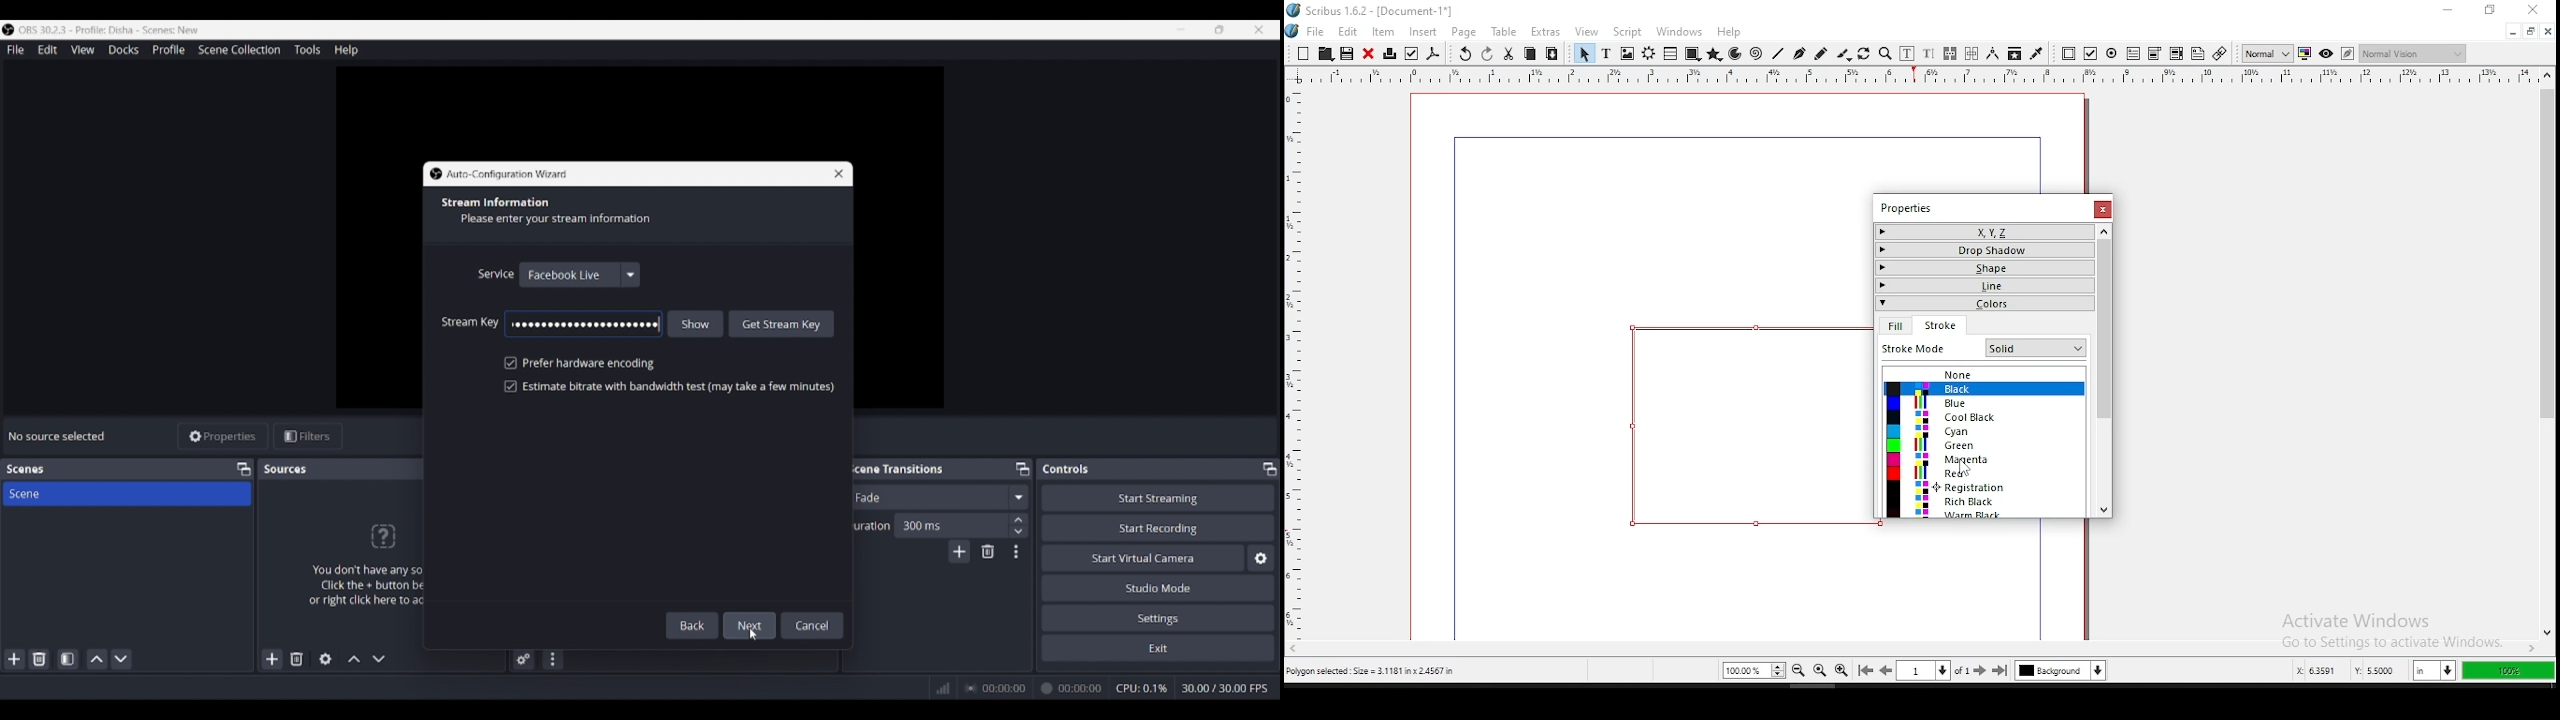 The image size is (2576, 728). I want to click on y: 2.9584, so click(2374, 671).